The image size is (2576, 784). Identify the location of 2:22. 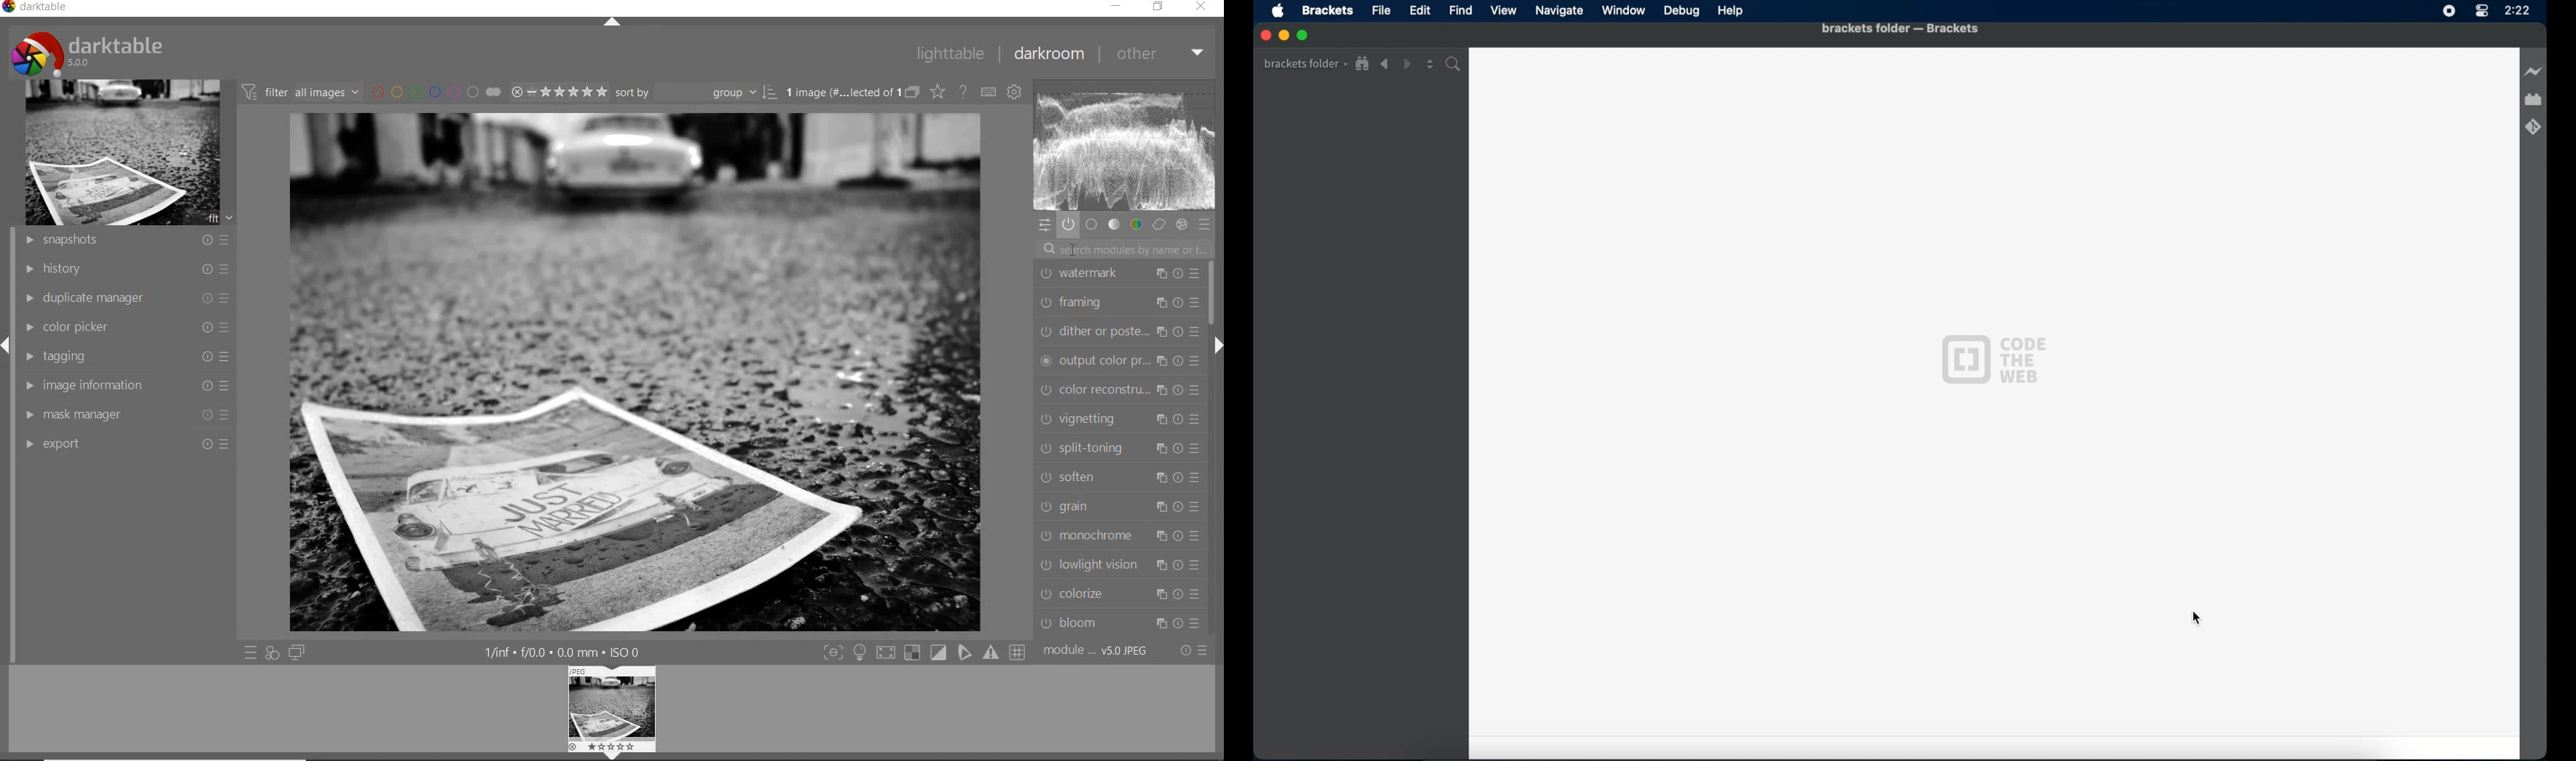
(2517, 11).